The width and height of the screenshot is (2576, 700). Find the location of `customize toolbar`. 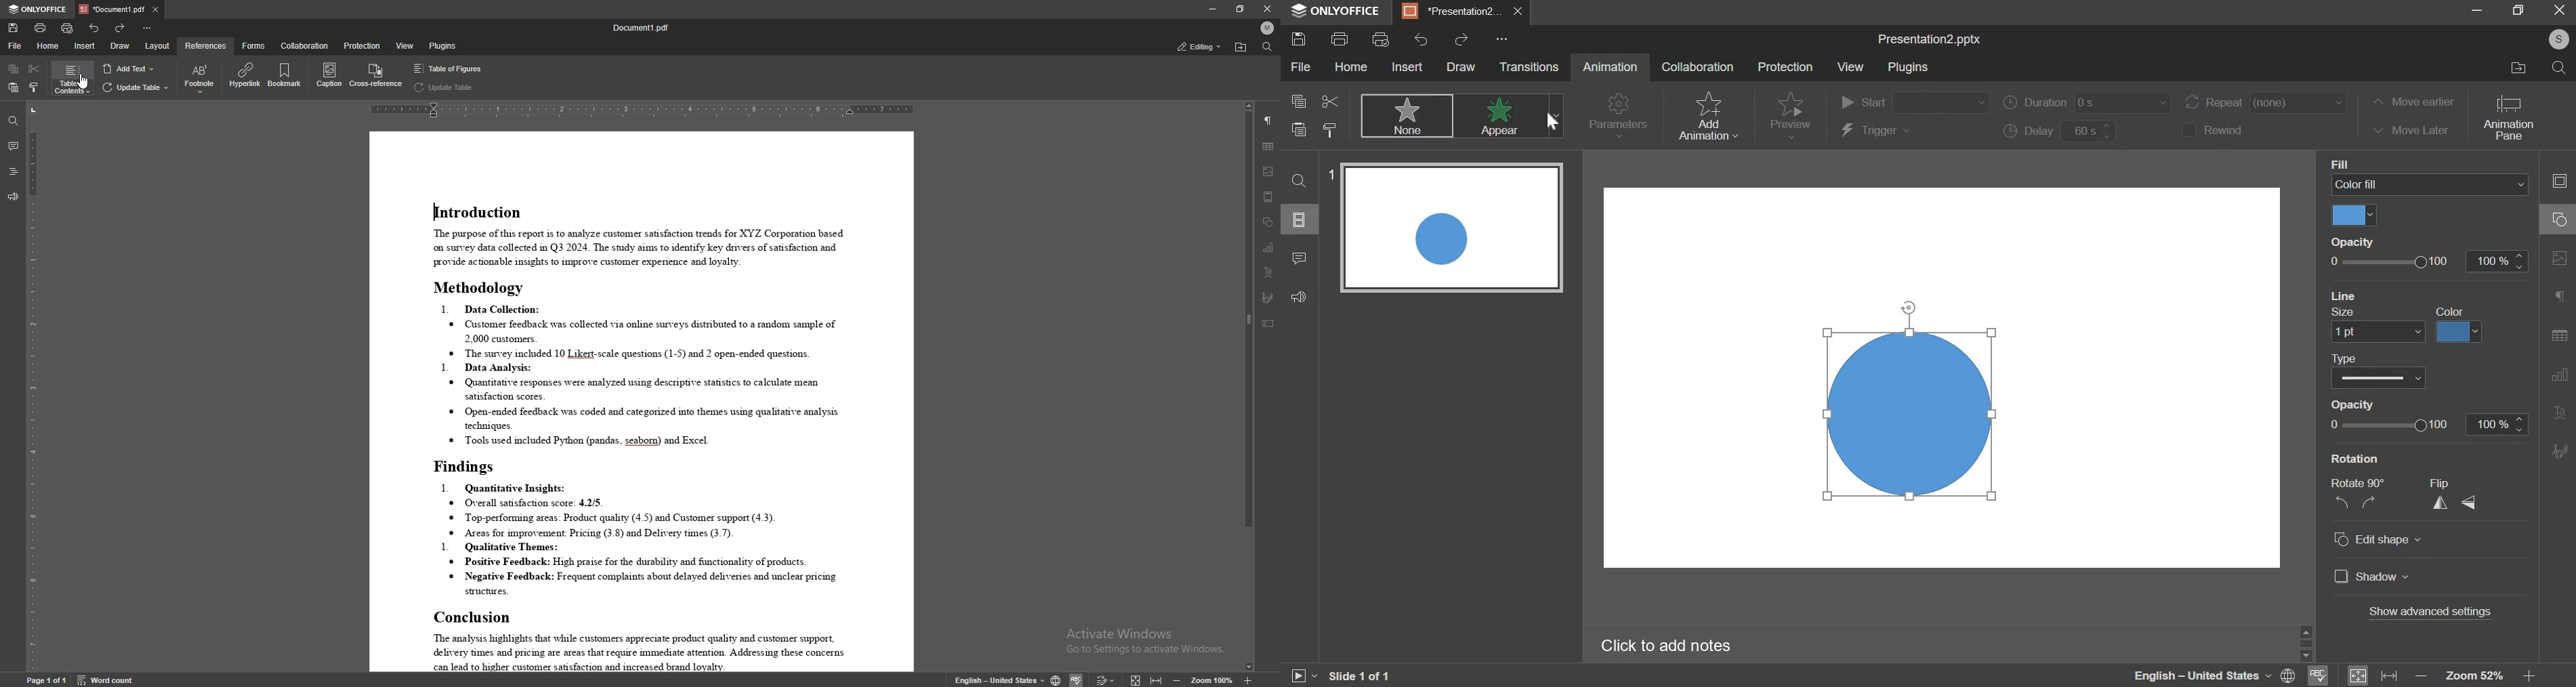

customize toolbar is located at coordinates (147, 28).